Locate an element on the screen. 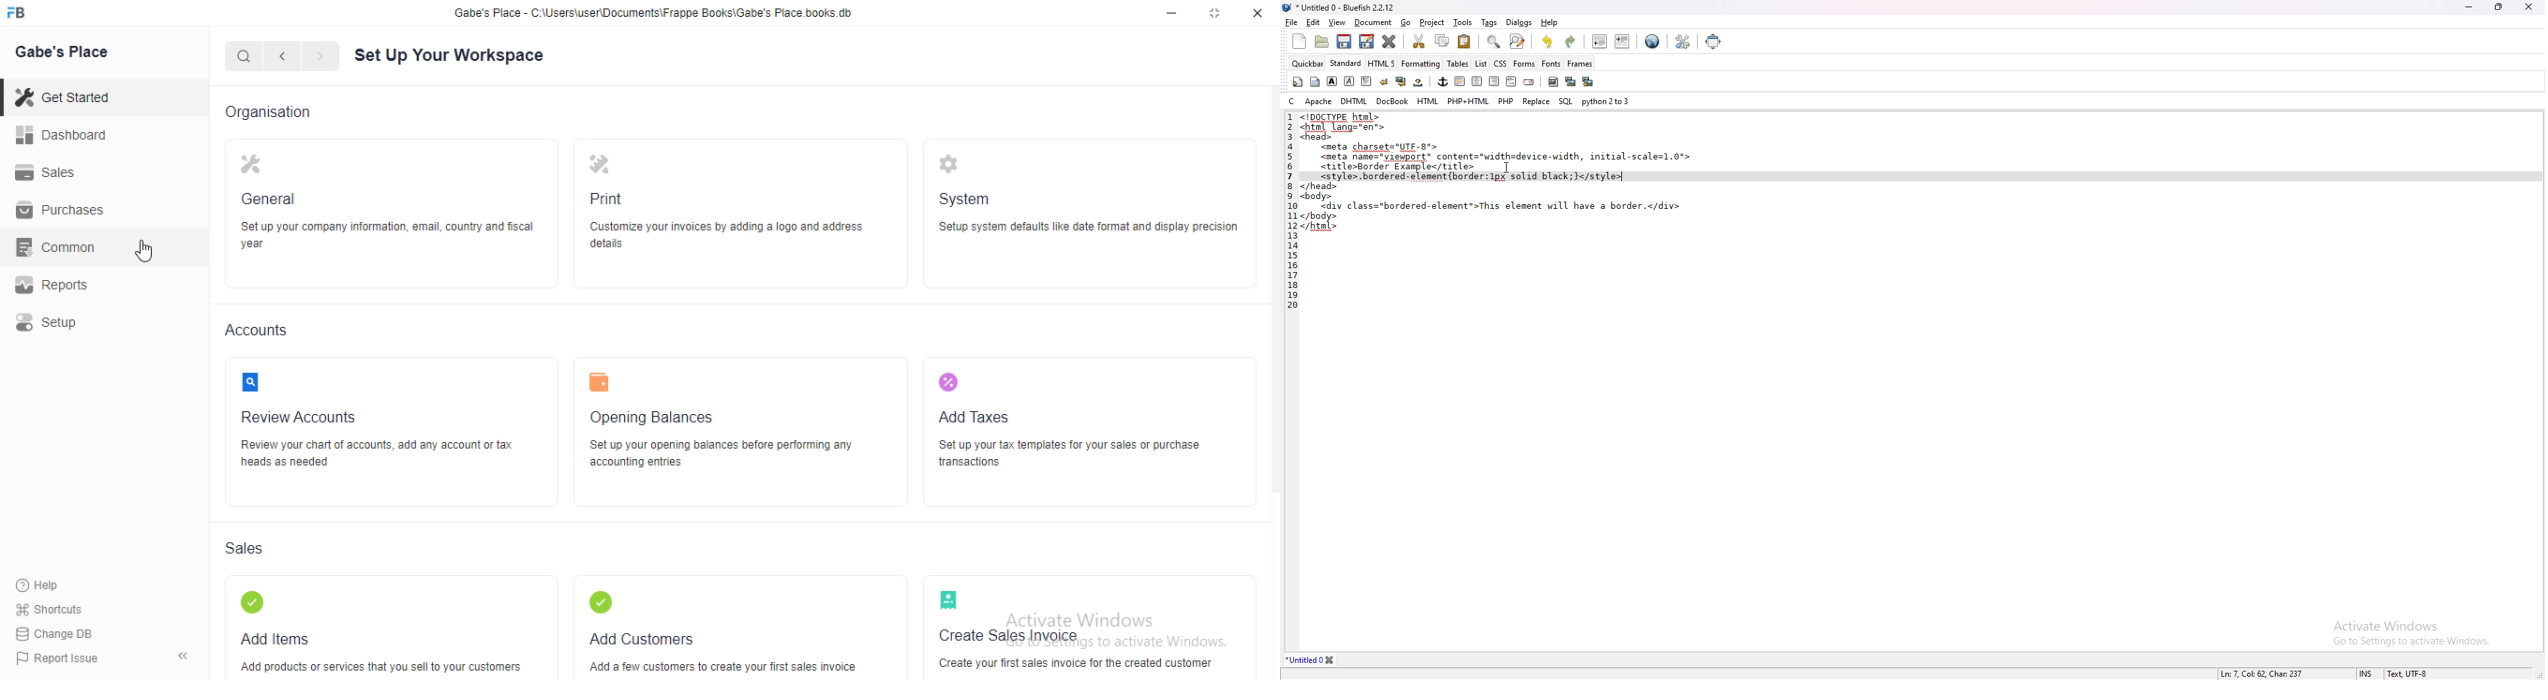 Image resolution: width=2548 pixels, height=700 pixels. logo is located at coordinates (16, 12).